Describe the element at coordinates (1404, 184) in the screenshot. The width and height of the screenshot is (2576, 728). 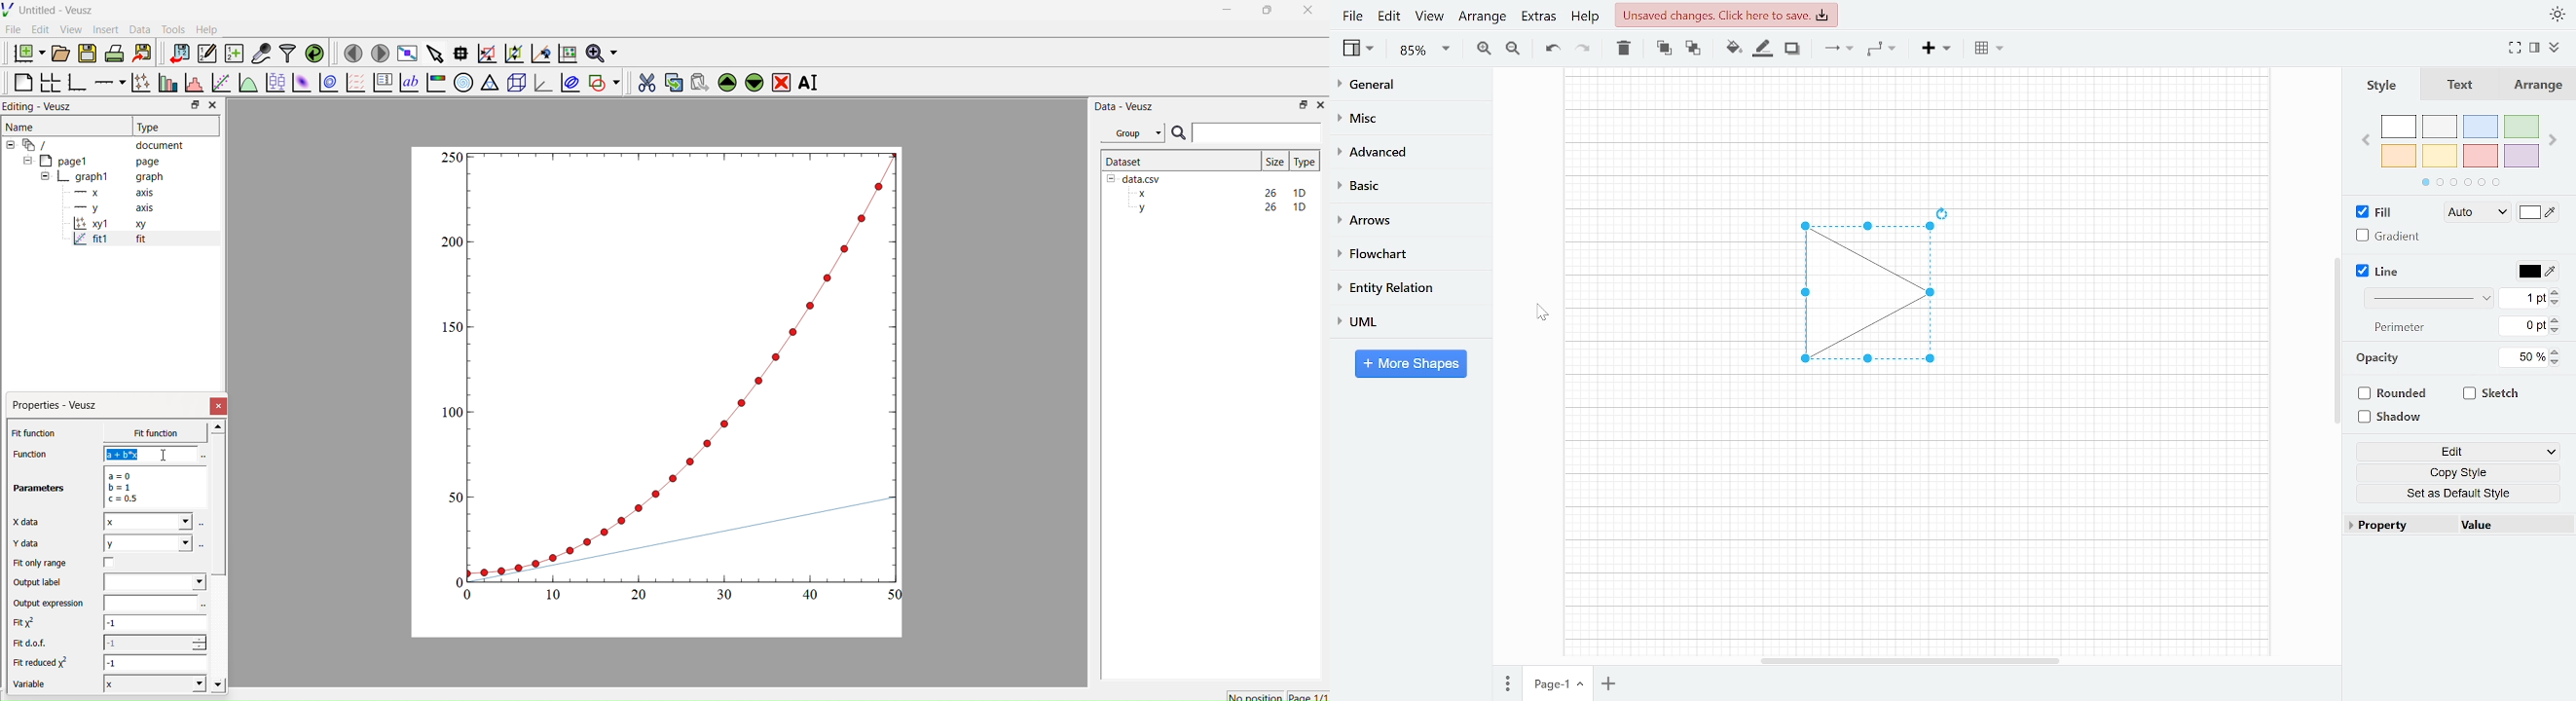
I see `basic` at that location.